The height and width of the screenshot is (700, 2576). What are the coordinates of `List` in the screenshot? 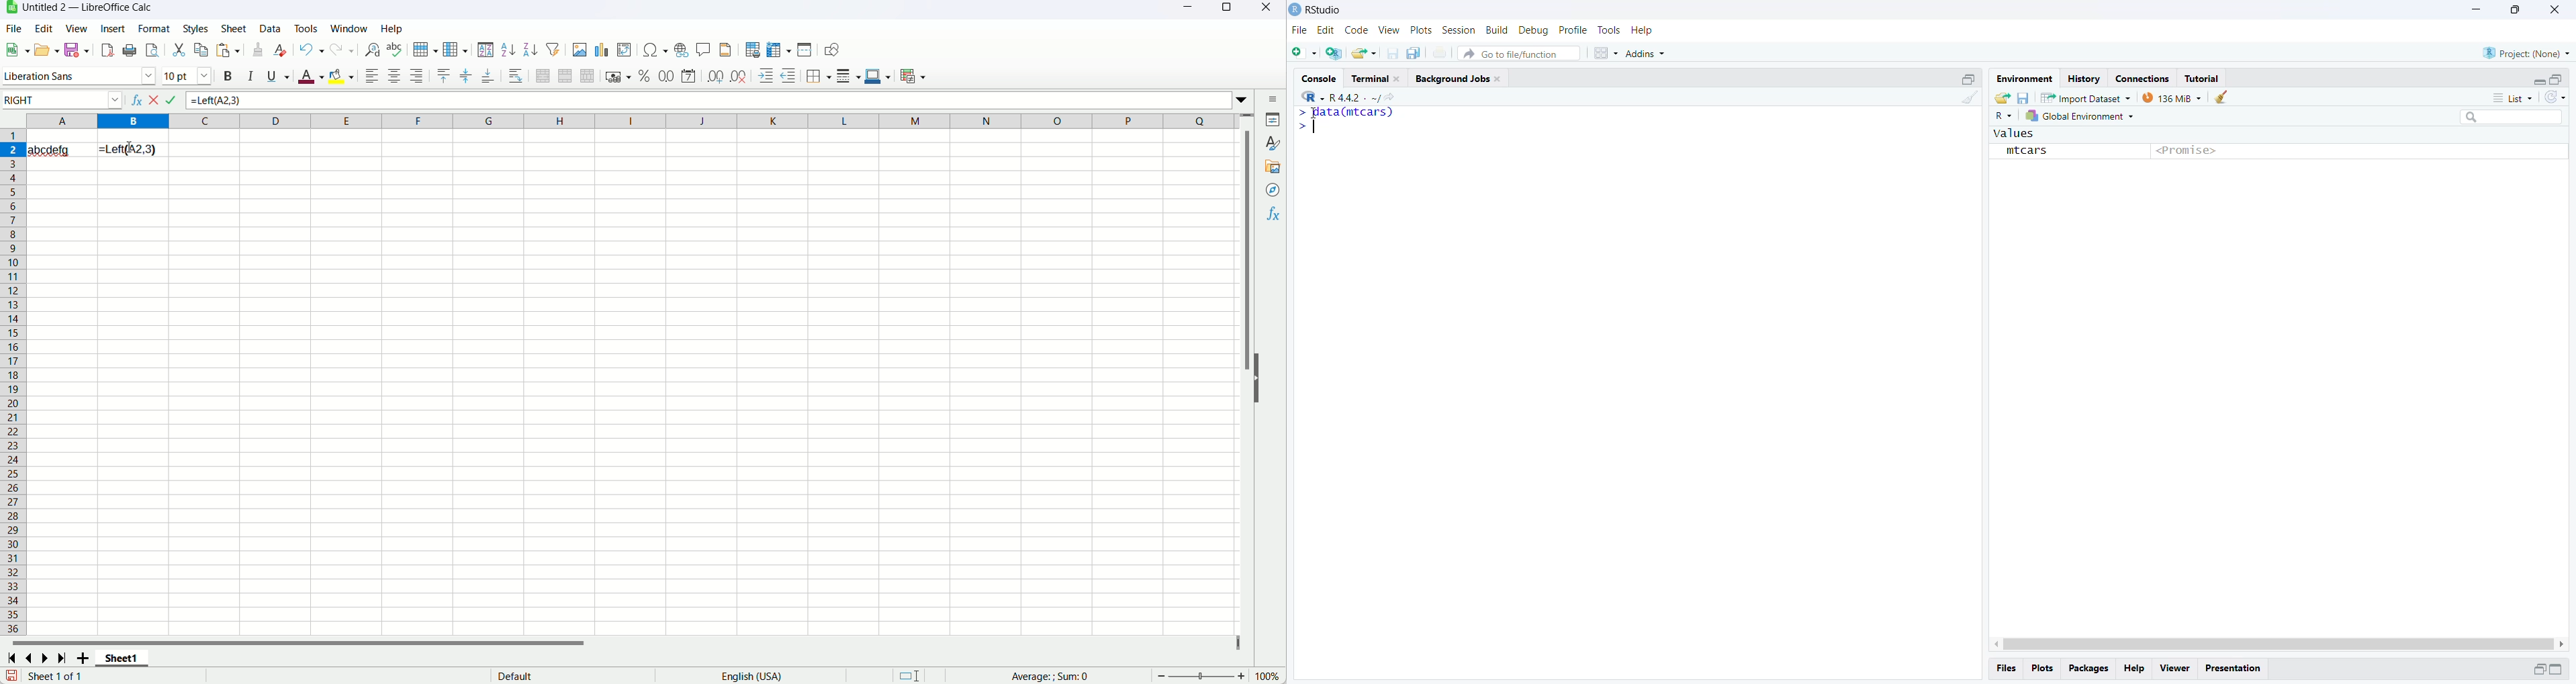 It's located at (2516, 98).